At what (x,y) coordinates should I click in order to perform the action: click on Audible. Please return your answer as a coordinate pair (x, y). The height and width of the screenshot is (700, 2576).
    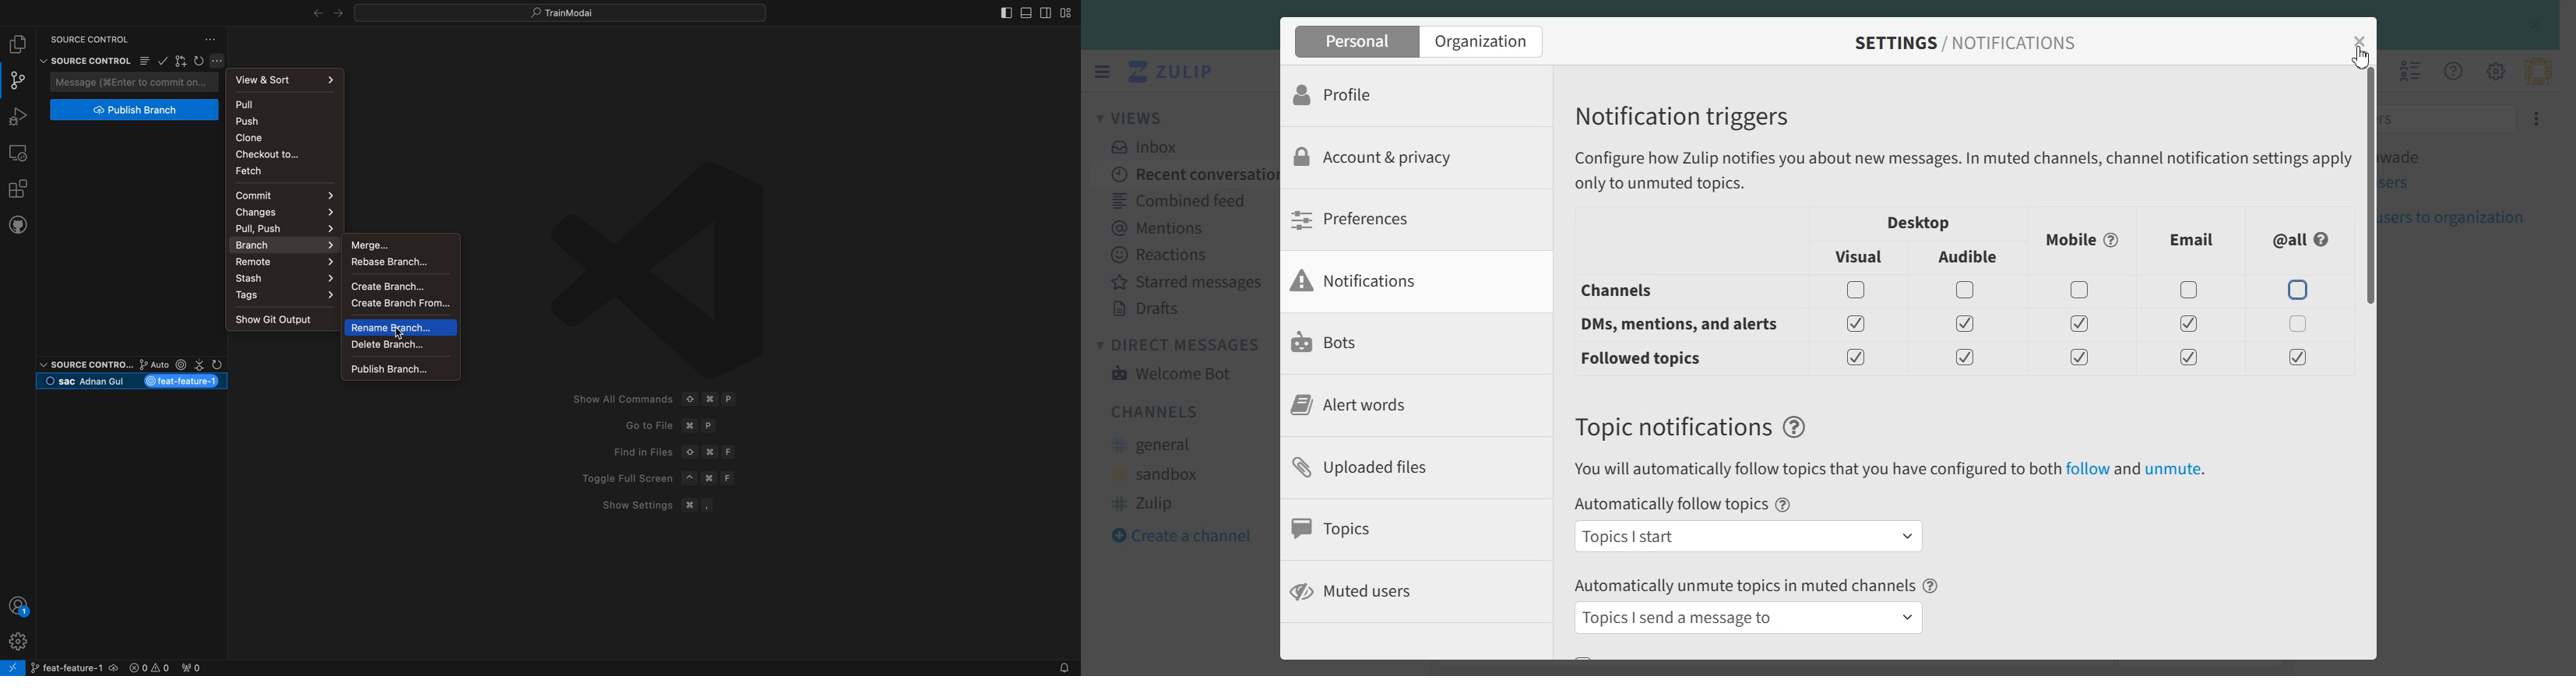
    Looking at the image, I should click on (1969, 258).